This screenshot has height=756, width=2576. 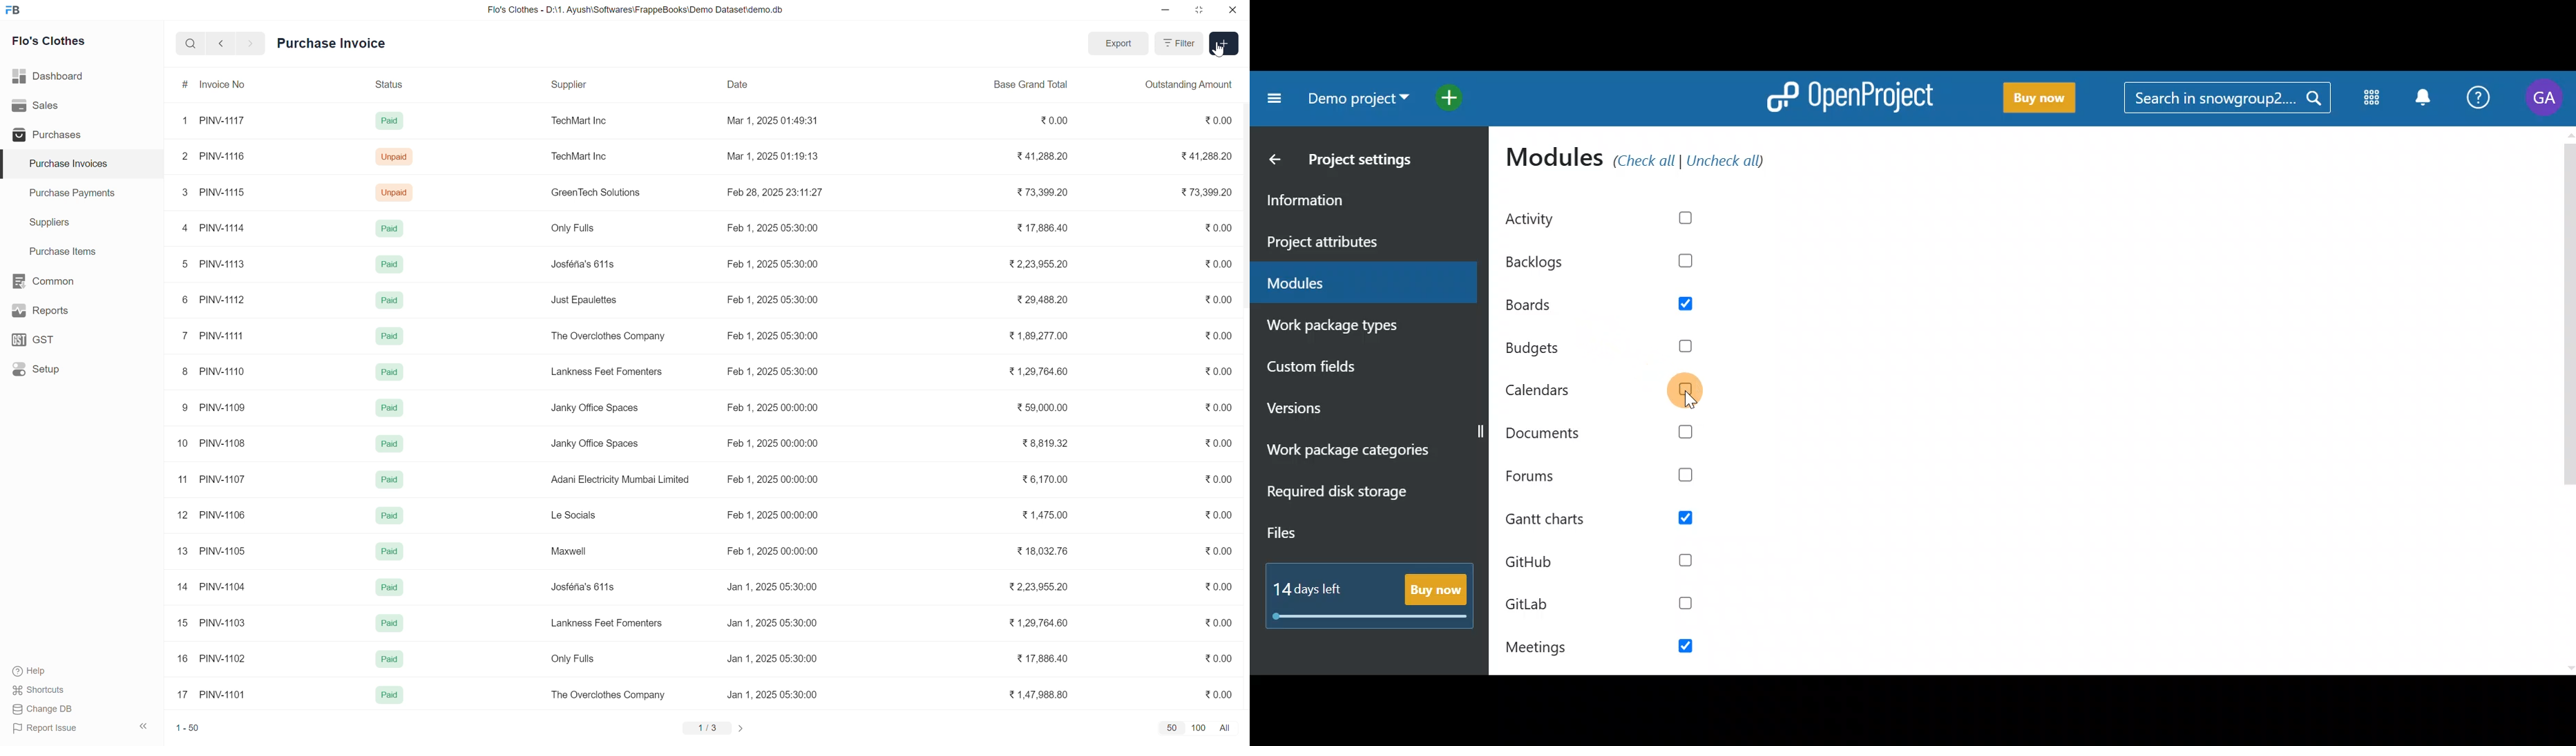 I want to click on Paid, so click(x=389, y=335).